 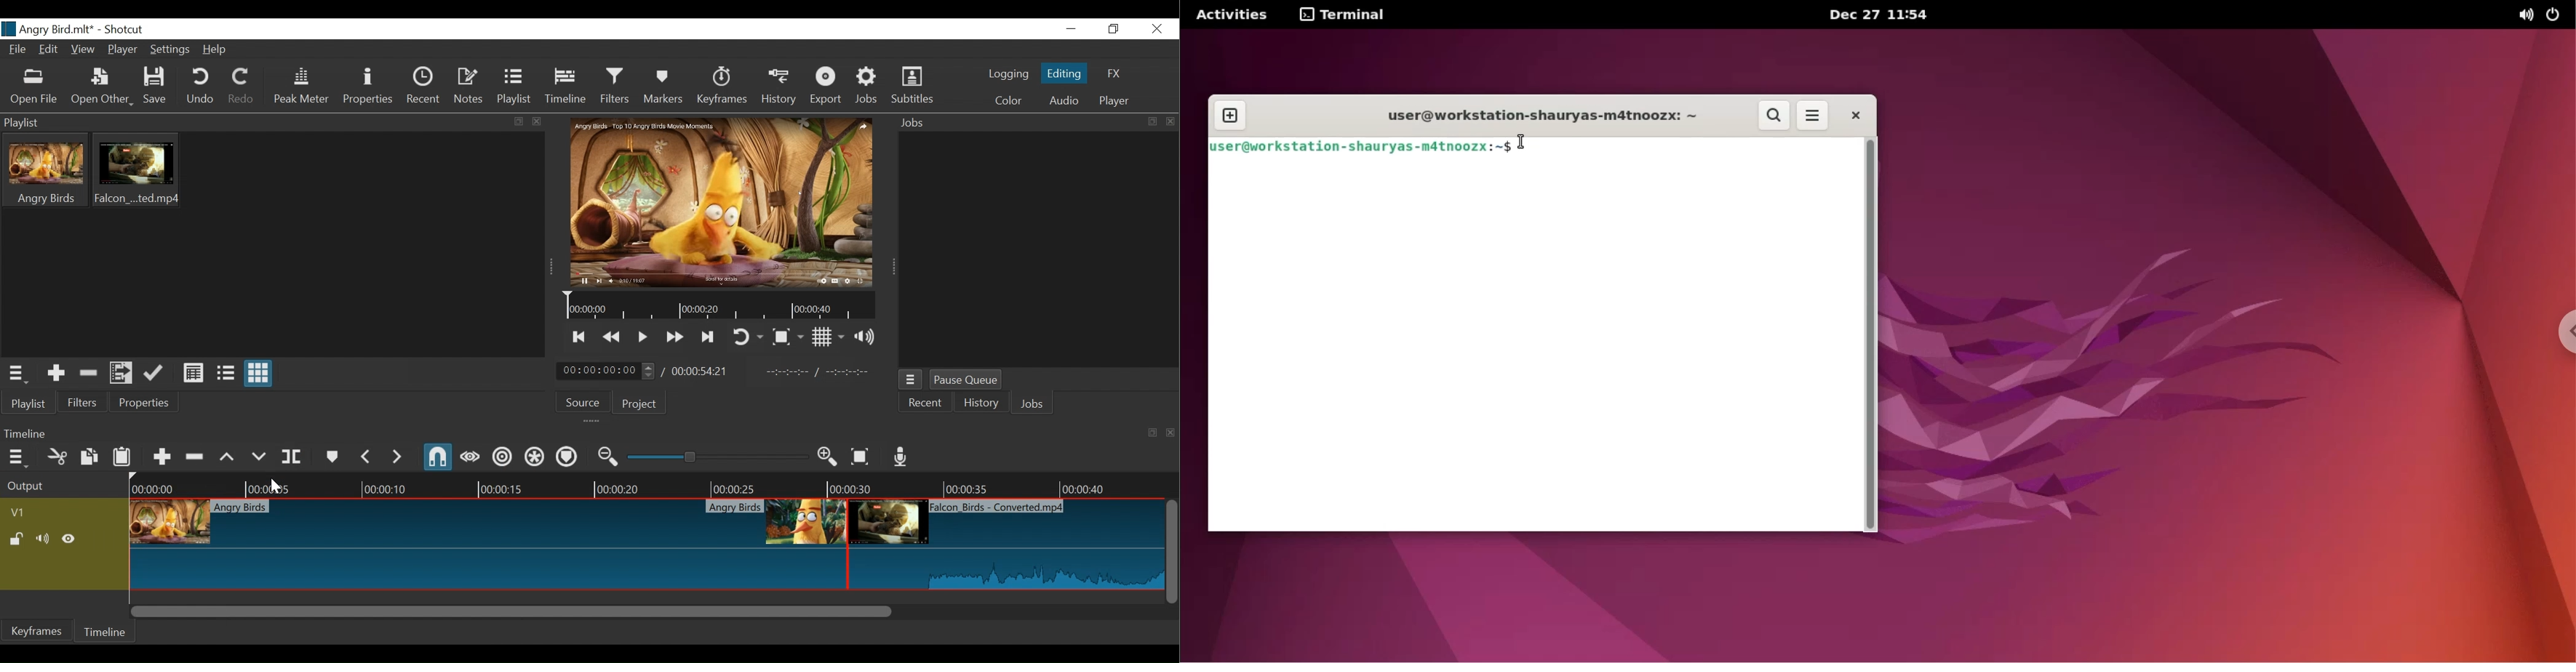 I want to click on Scroll bar, so click(x=648, y=611).